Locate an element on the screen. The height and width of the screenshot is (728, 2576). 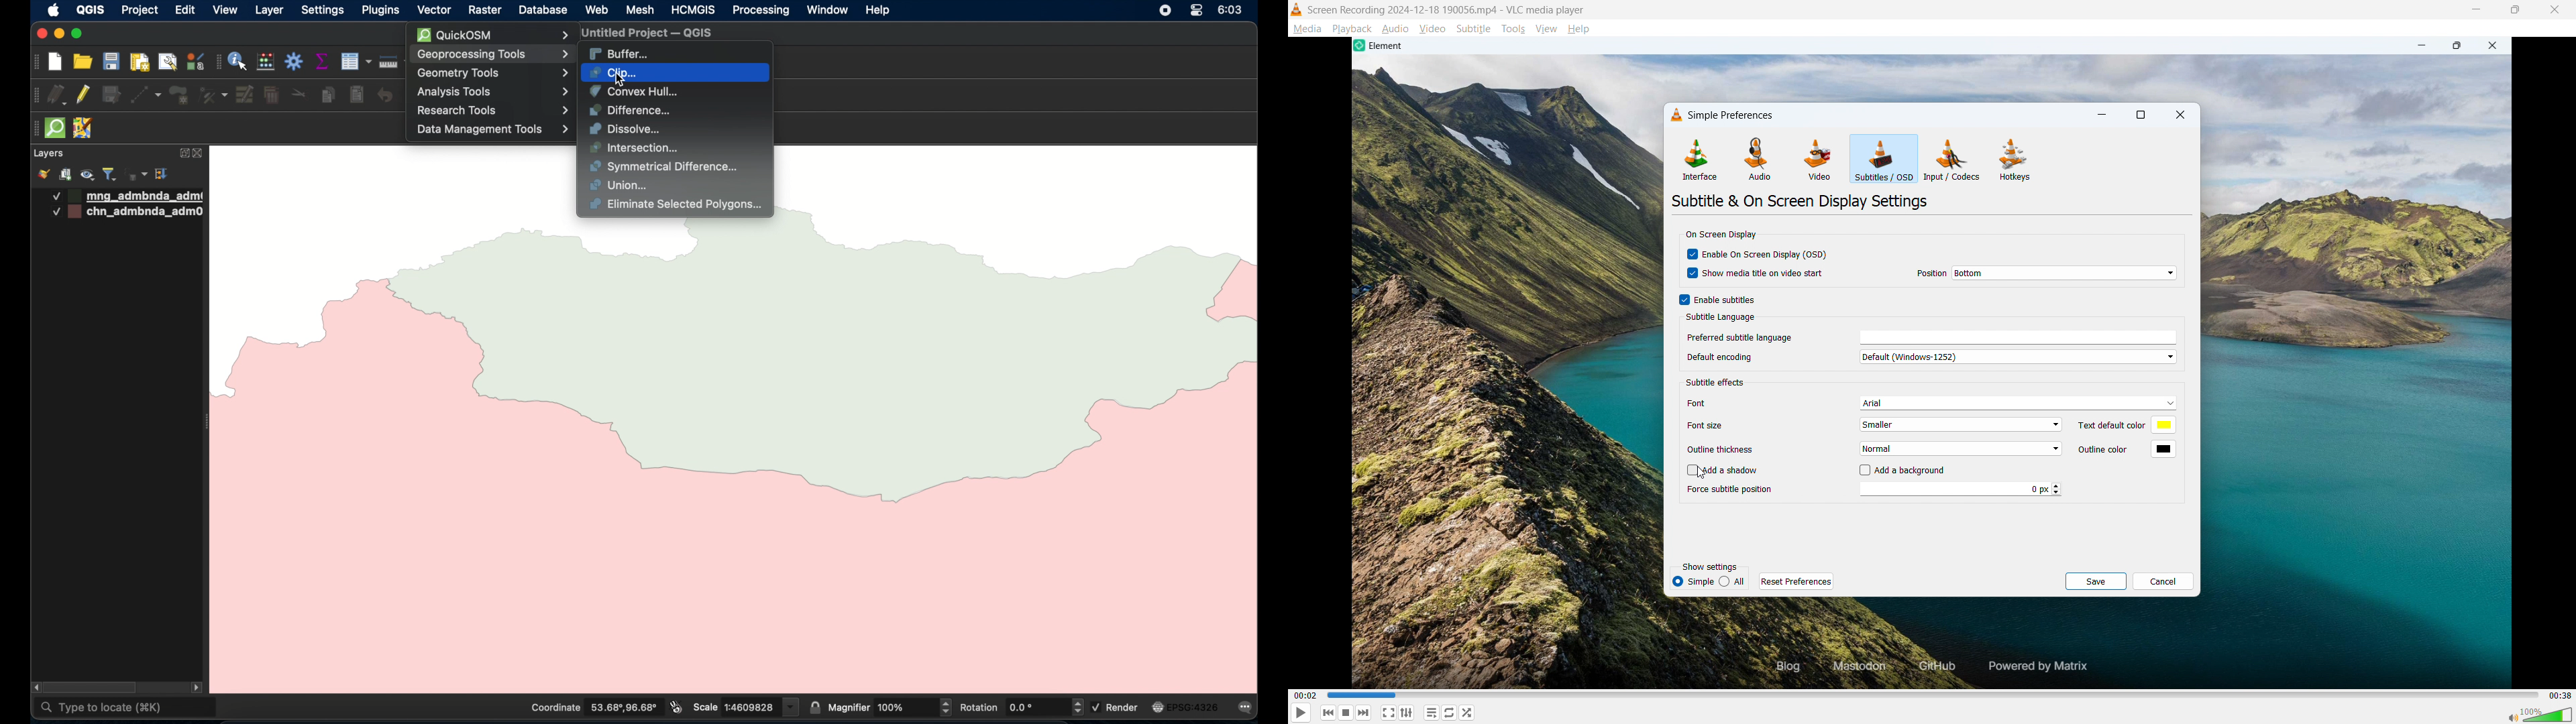
Video  is located at coordinates (1433, 29).